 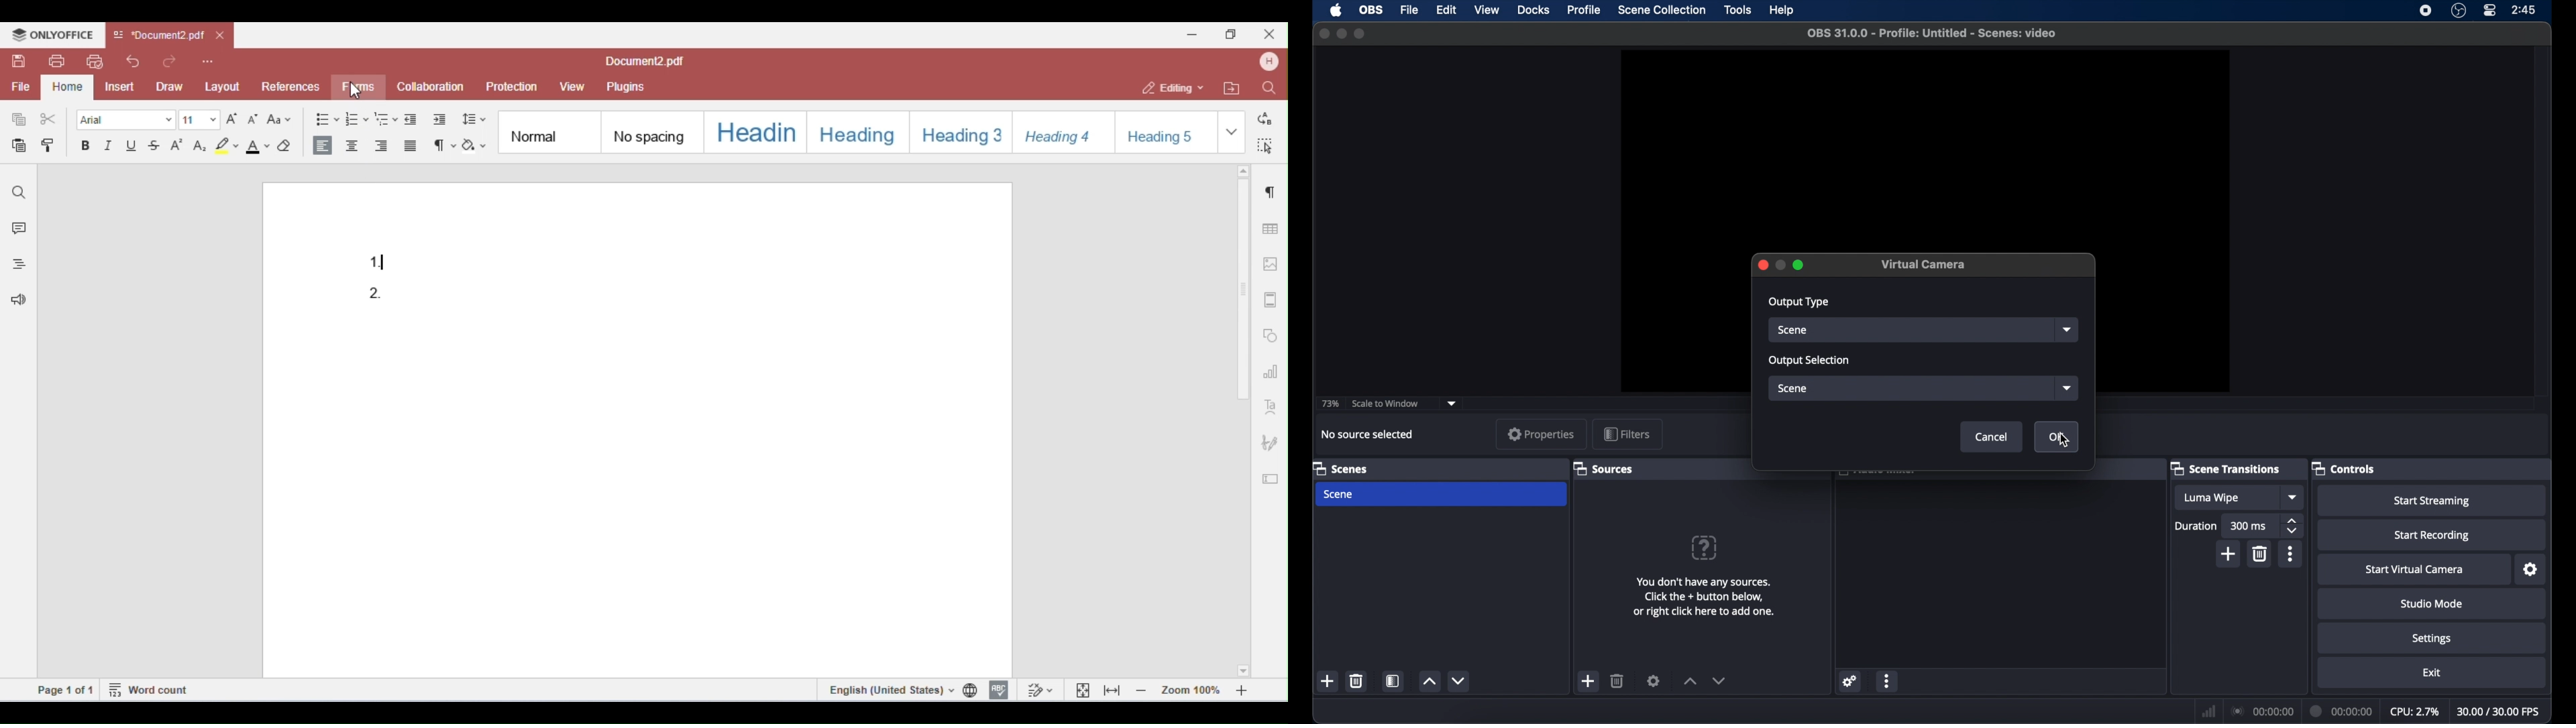 What do you see at coordinates (1760, 265) in the screenshot?
I see `close` at bounding box center [1760, 265].